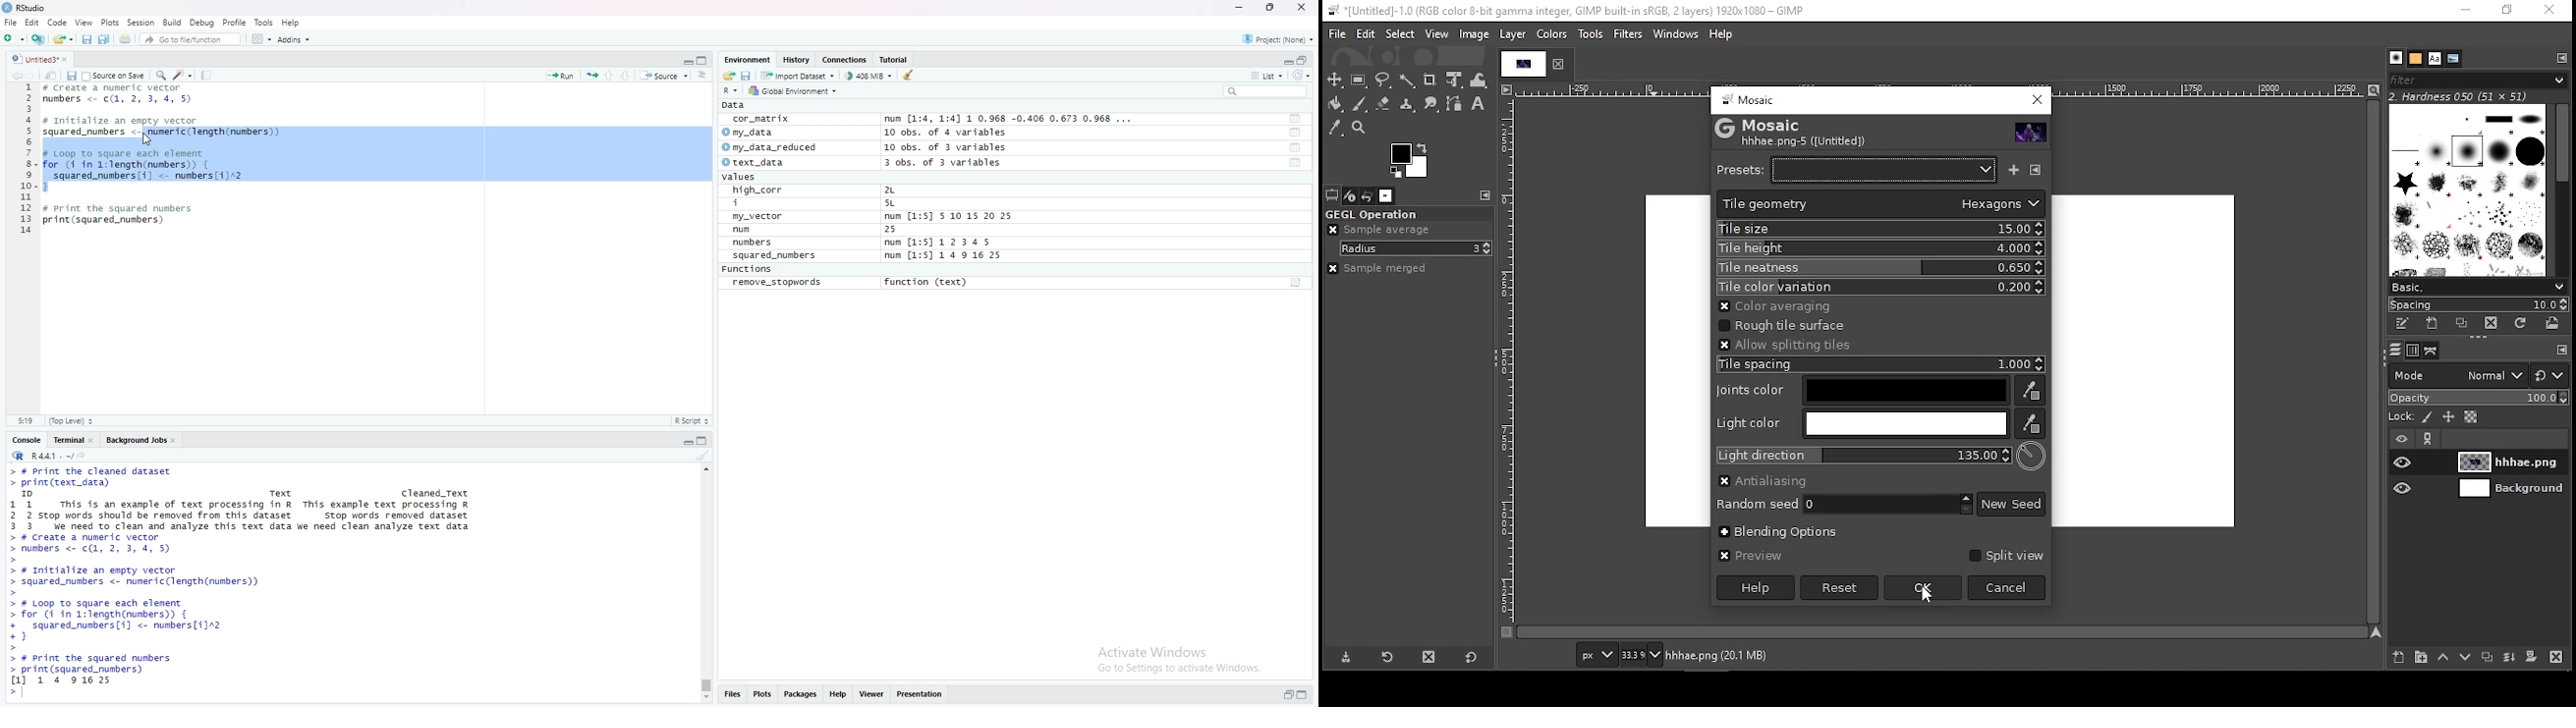 The width and height of the screenshot is (2576, 728). I want to click on 3 obs. of 3 variables, so click(951, 163).